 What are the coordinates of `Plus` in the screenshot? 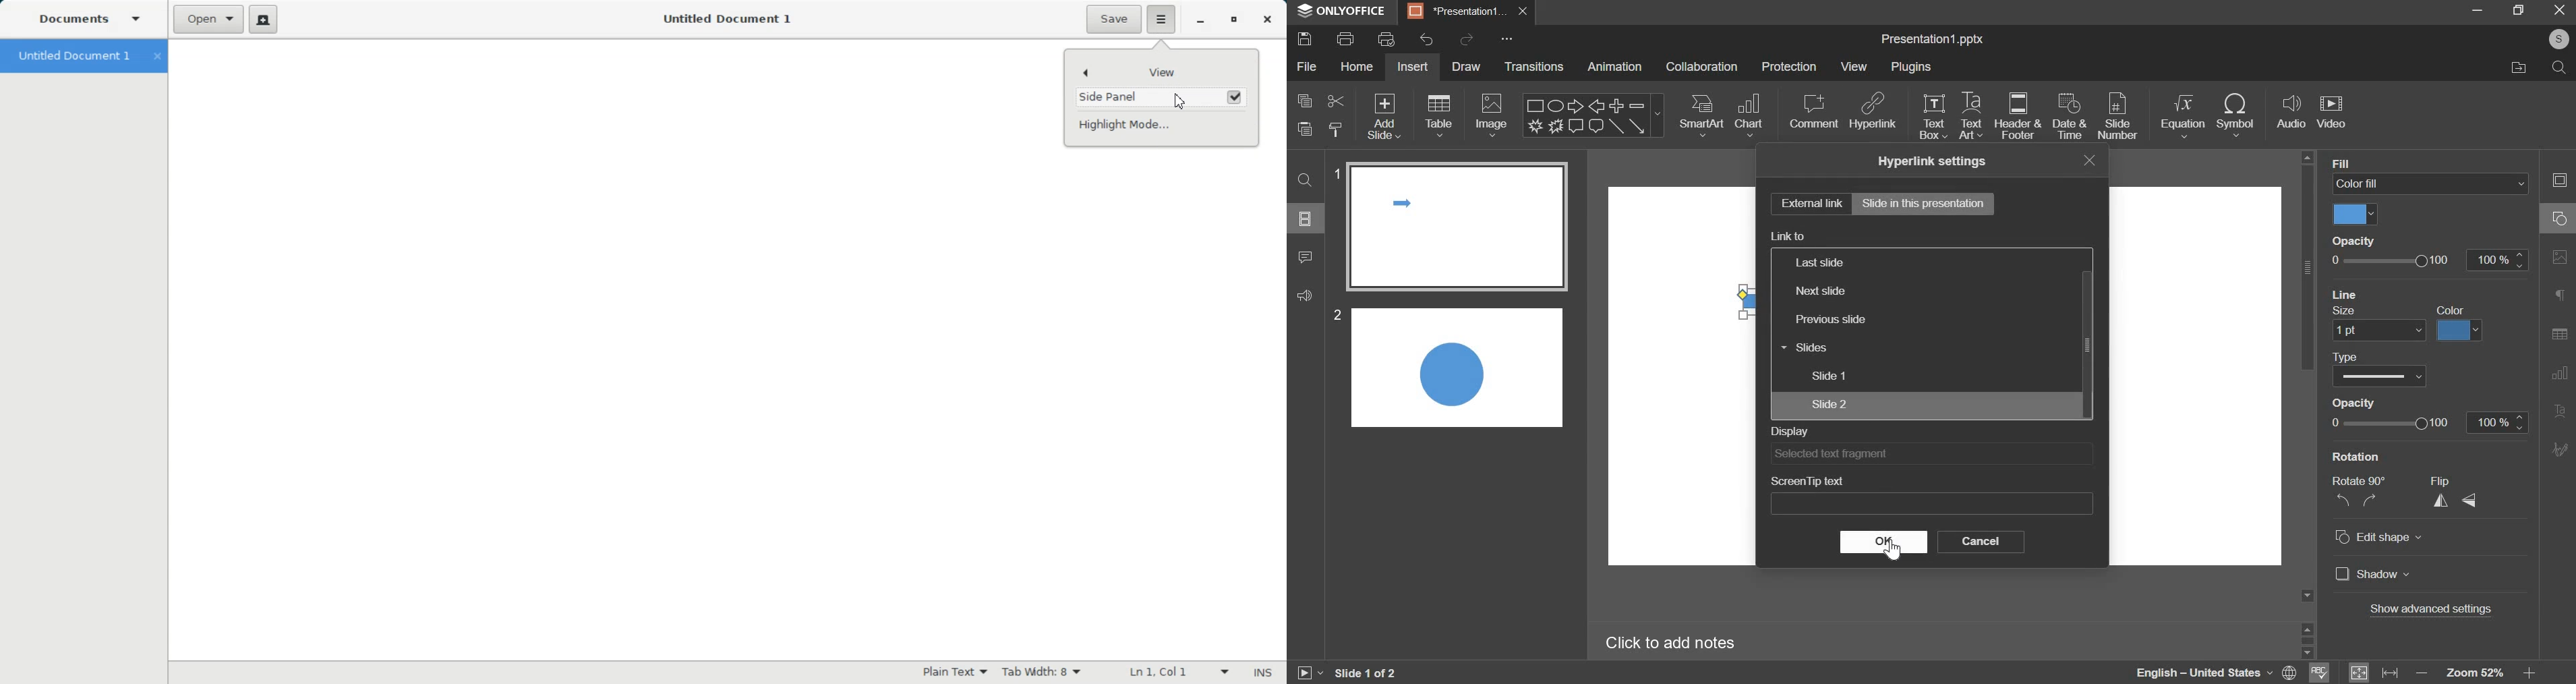 It's located at (1617, 105).